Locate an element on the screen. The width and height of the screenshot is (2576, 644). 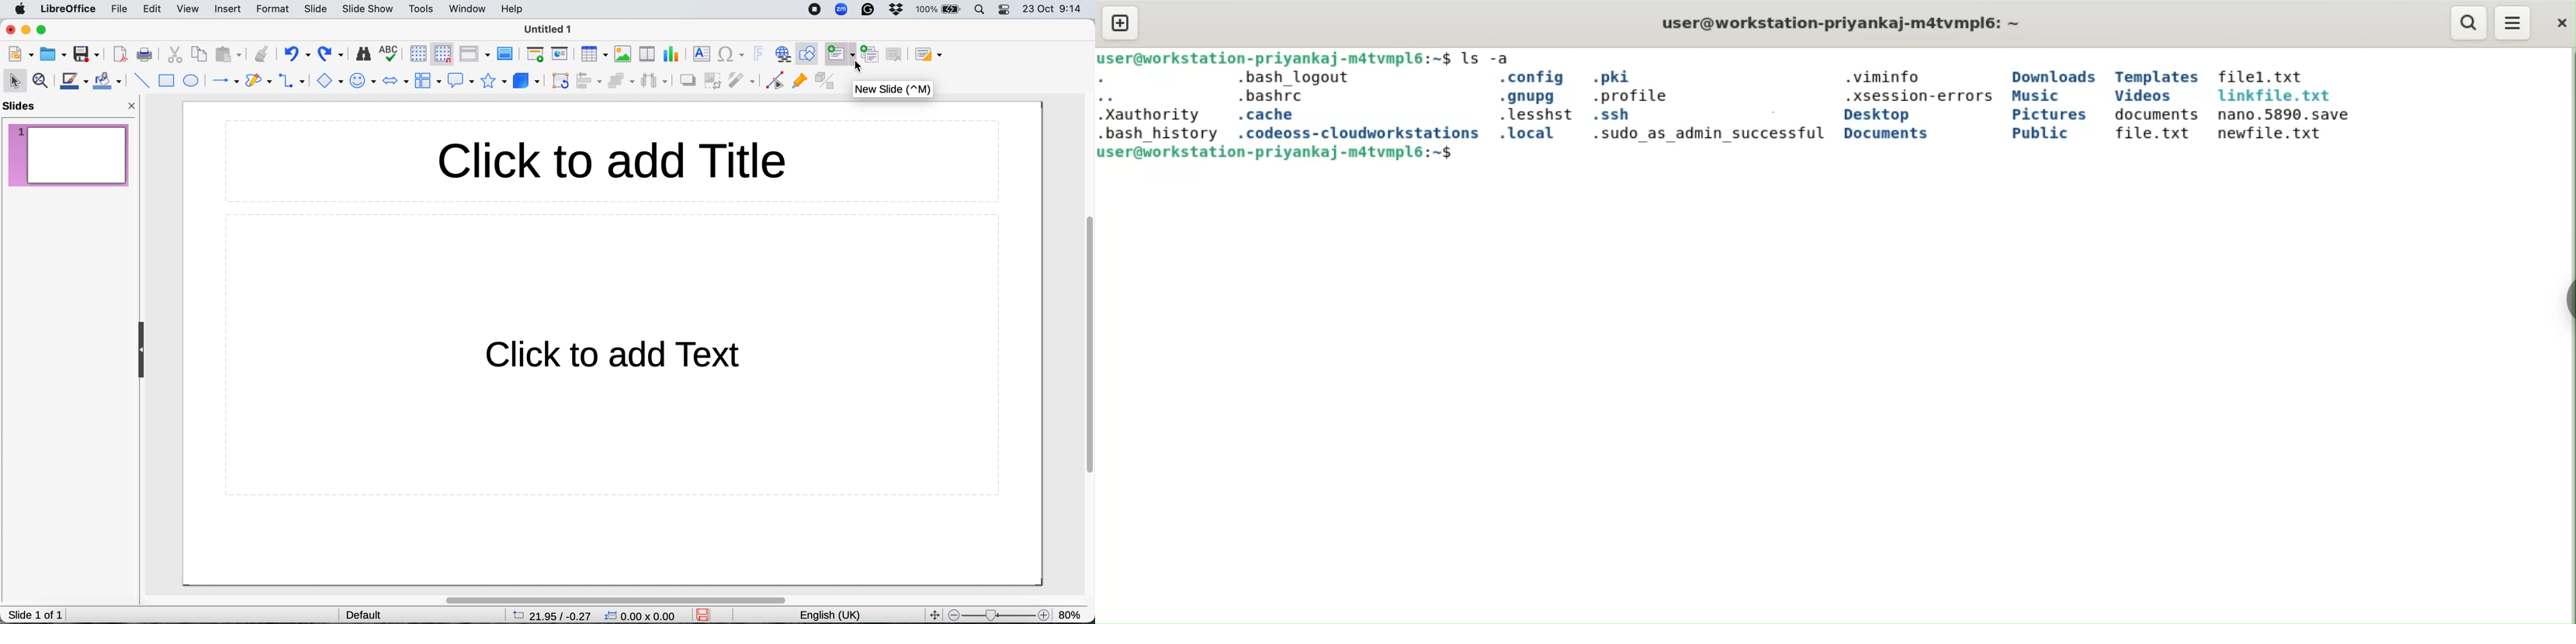
rectangle is located at coordinates (168, 81).